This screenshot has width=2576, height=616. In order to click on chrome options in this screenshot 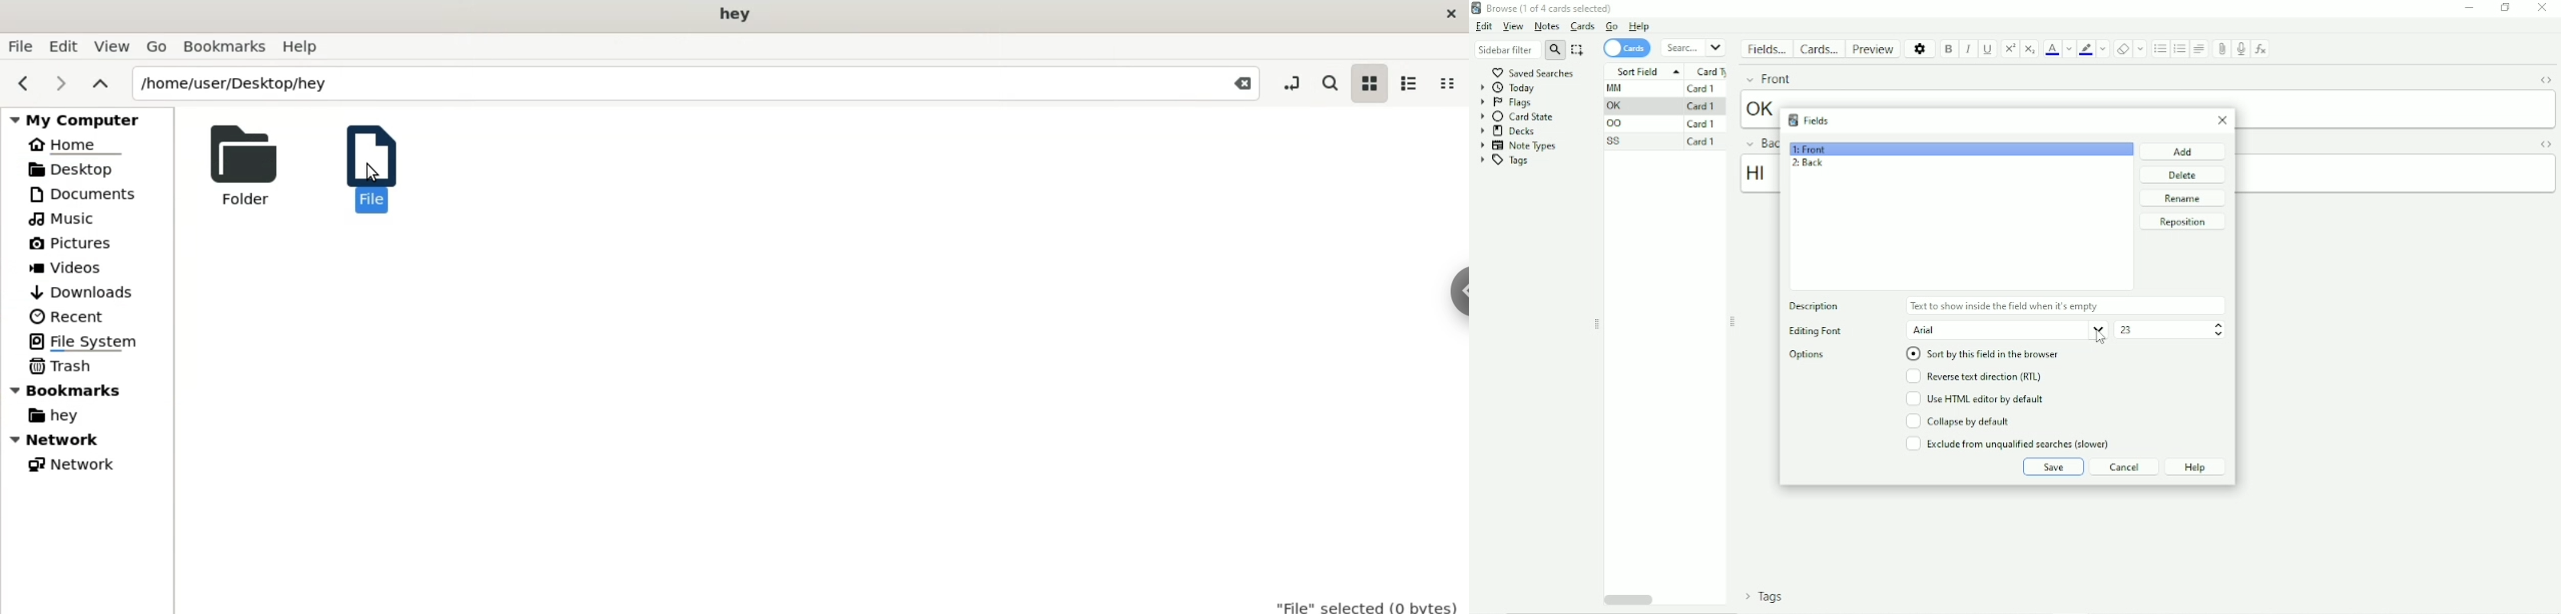, I will do `click(1457, 296)`.